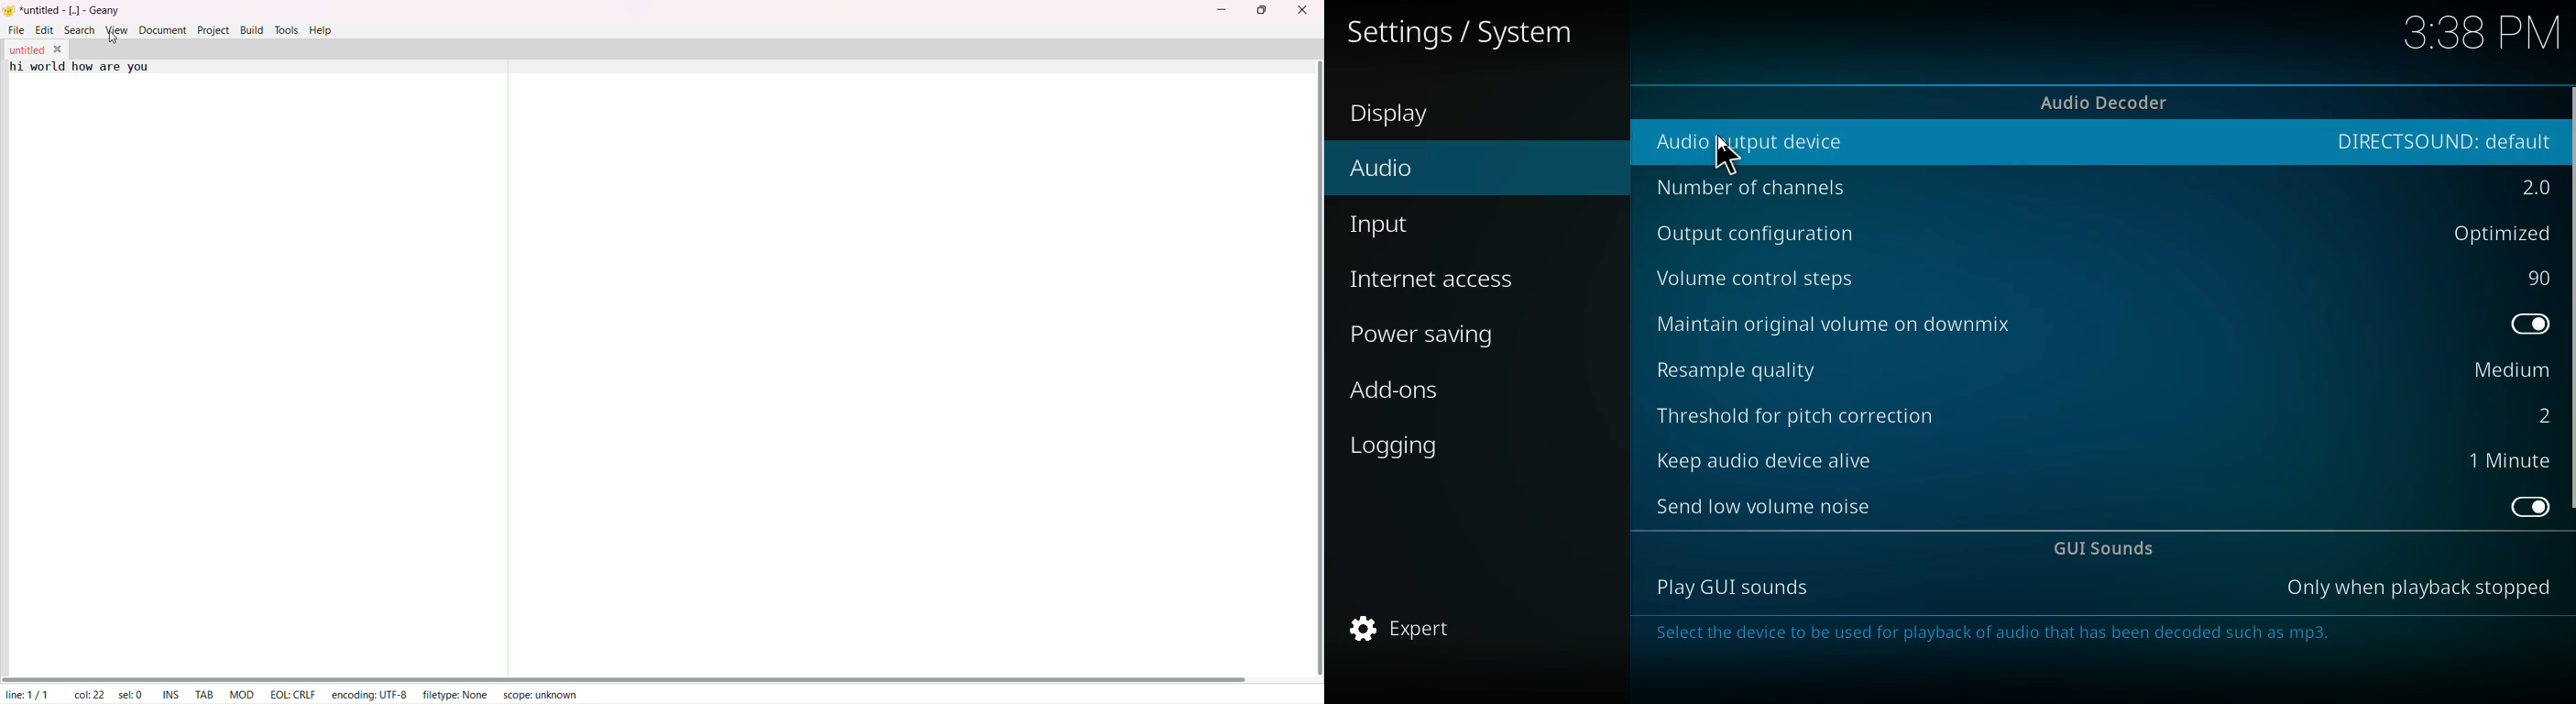 The width and height of the screenshot is (2576, 728). I want to click on option, so click(2535, 279).